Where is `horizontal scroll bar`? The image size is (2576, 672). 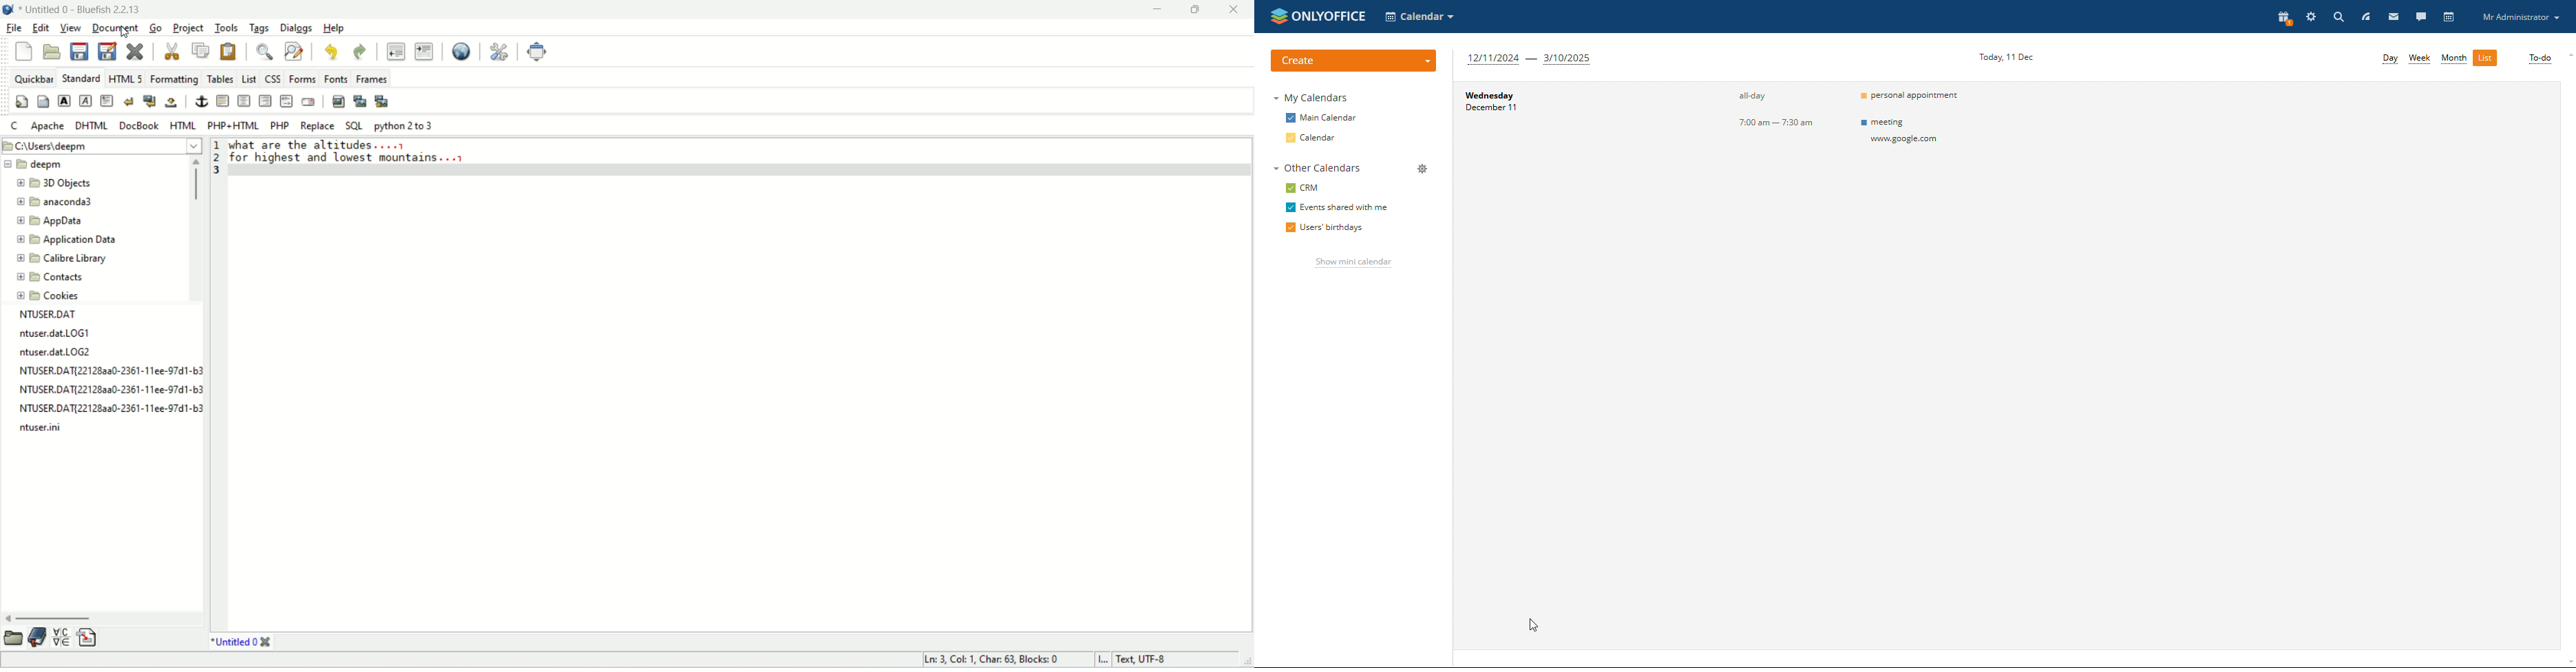
horizontal scroll bar is located at coordinates (103, 617).